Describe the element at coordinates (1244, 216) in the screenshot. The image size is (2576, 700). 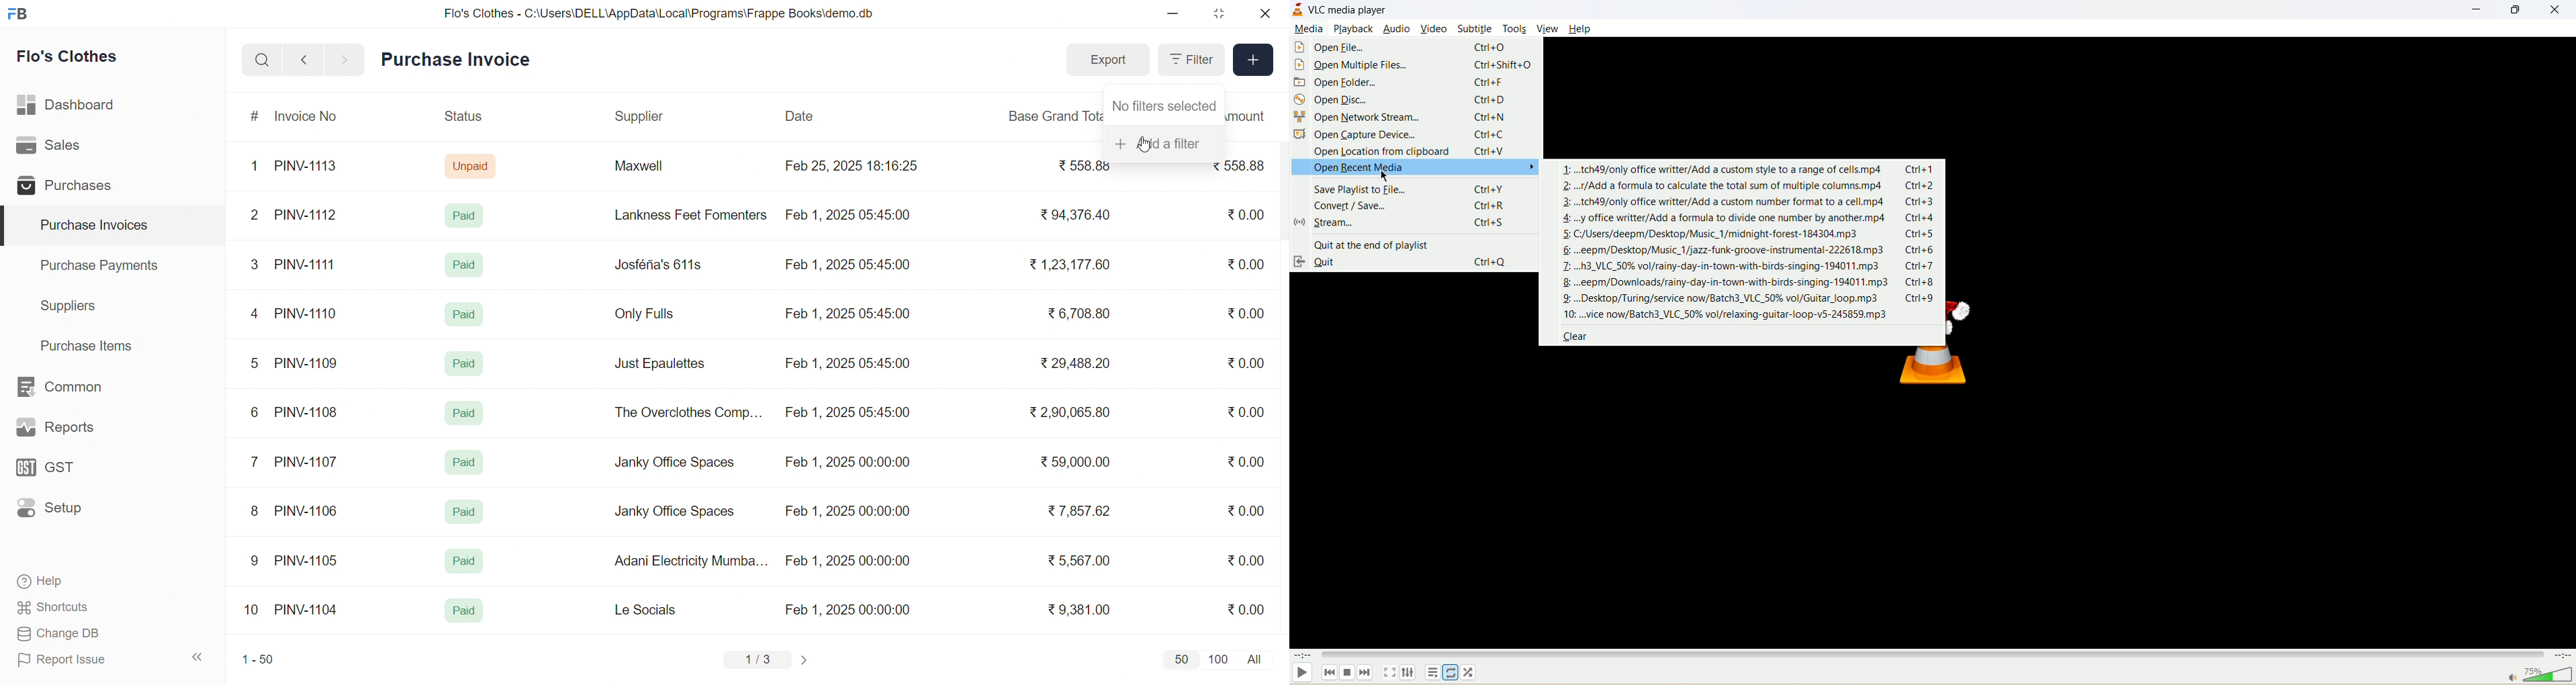
I see `₹0.00` at that location.